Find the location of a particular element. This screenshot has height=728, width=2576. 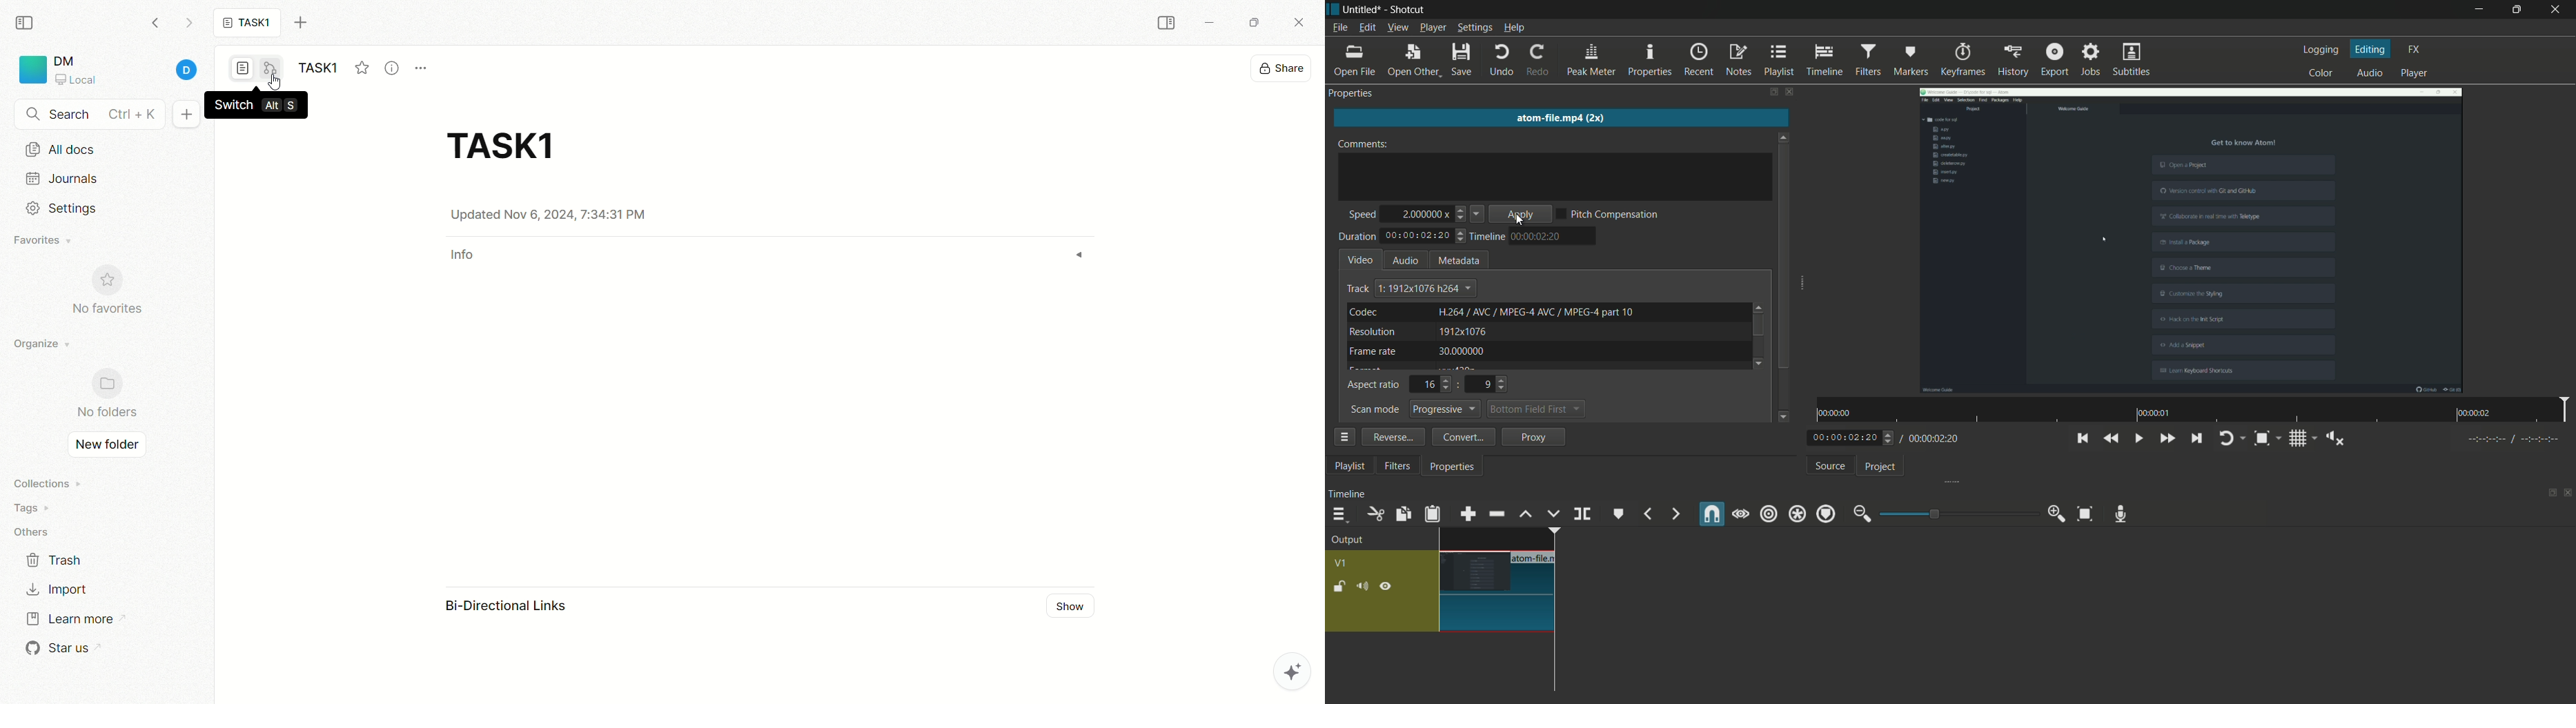

resolution is located at coordinates (1372, 332).